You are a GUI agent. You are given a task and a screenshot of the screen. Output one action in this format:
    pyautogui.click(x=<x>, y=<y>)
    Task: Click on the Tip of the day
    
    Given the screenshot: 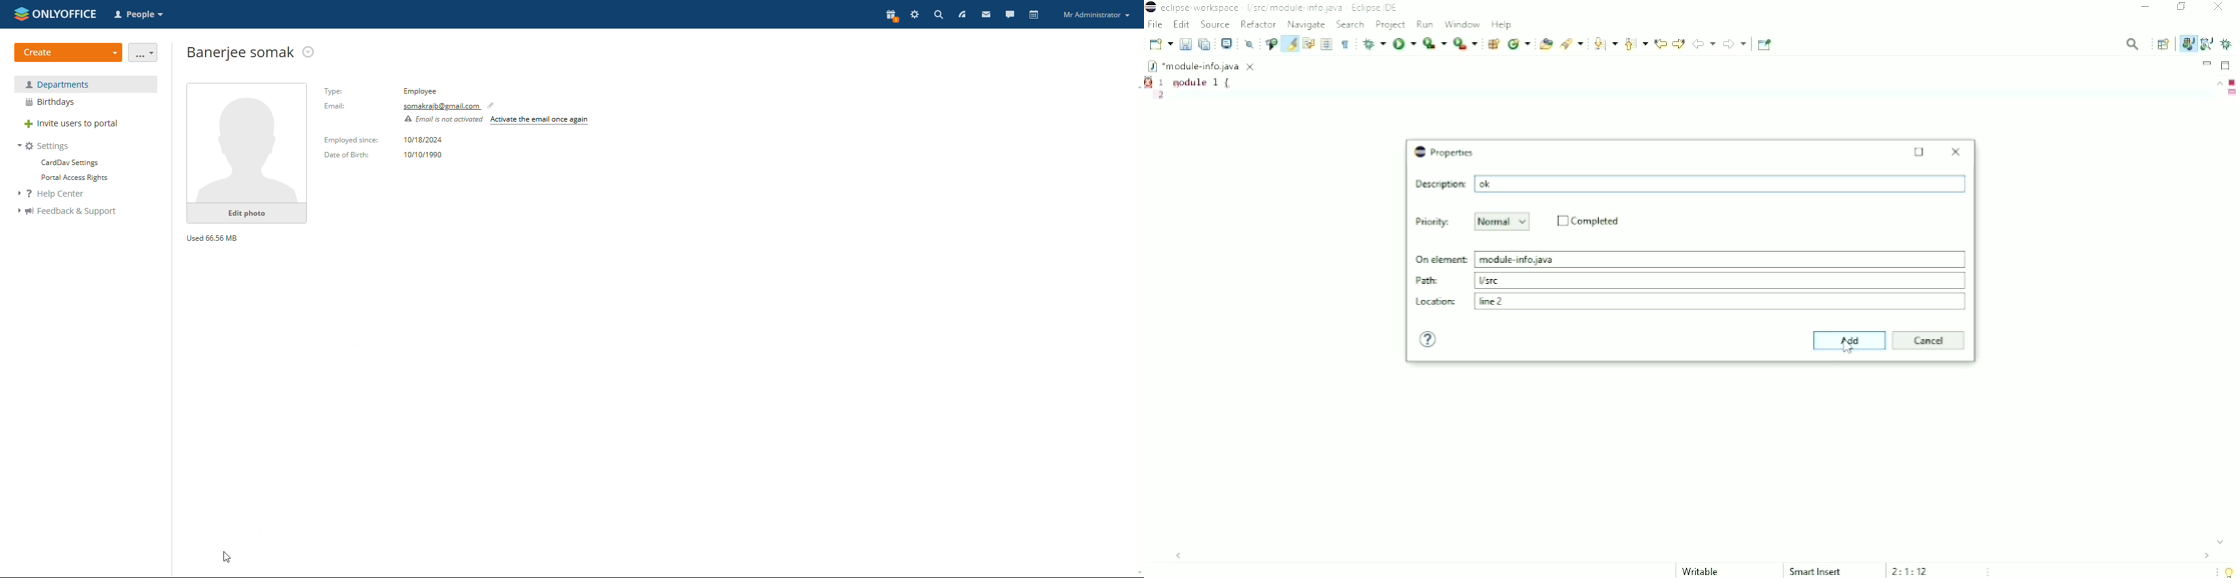 What is the action you would take?
    pyautogui.click(x=2227, y=572)
    